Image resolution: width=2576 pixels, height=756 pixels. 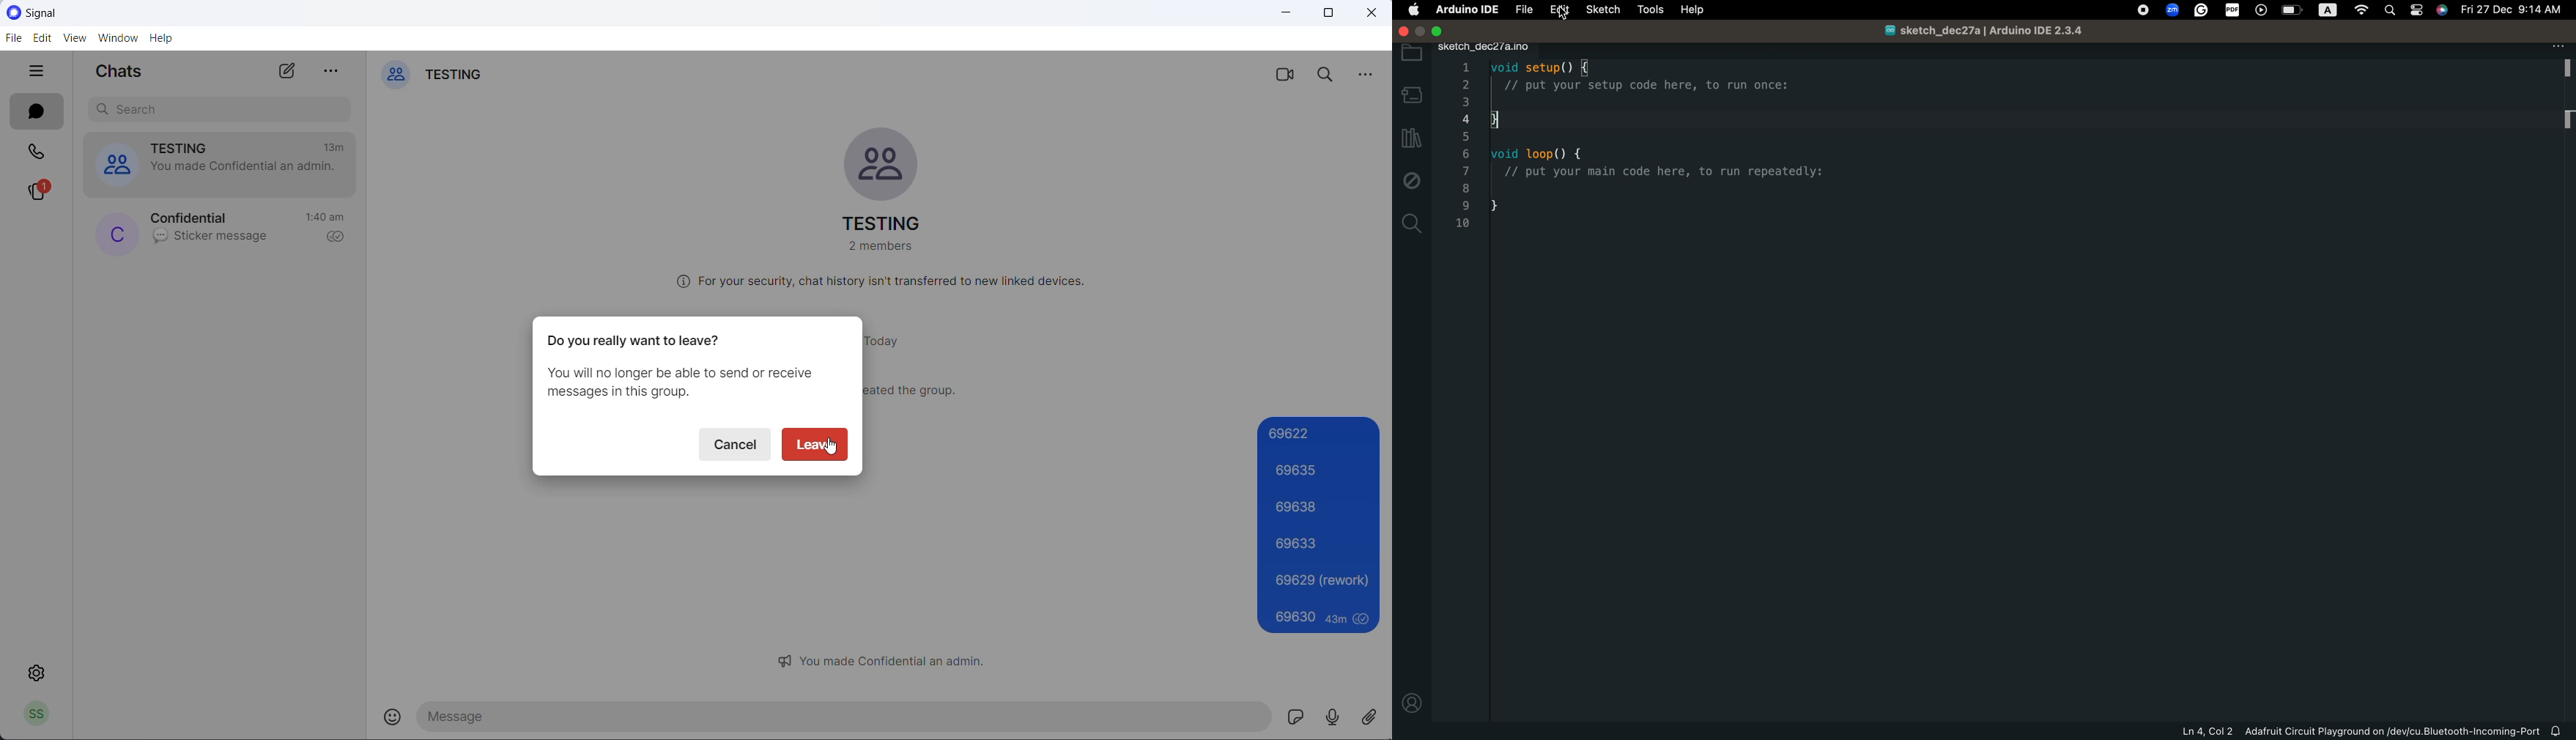 I want to click on sketch_dec27a/Arduino IDE 2.3.4, so click(x=1998, y=32).